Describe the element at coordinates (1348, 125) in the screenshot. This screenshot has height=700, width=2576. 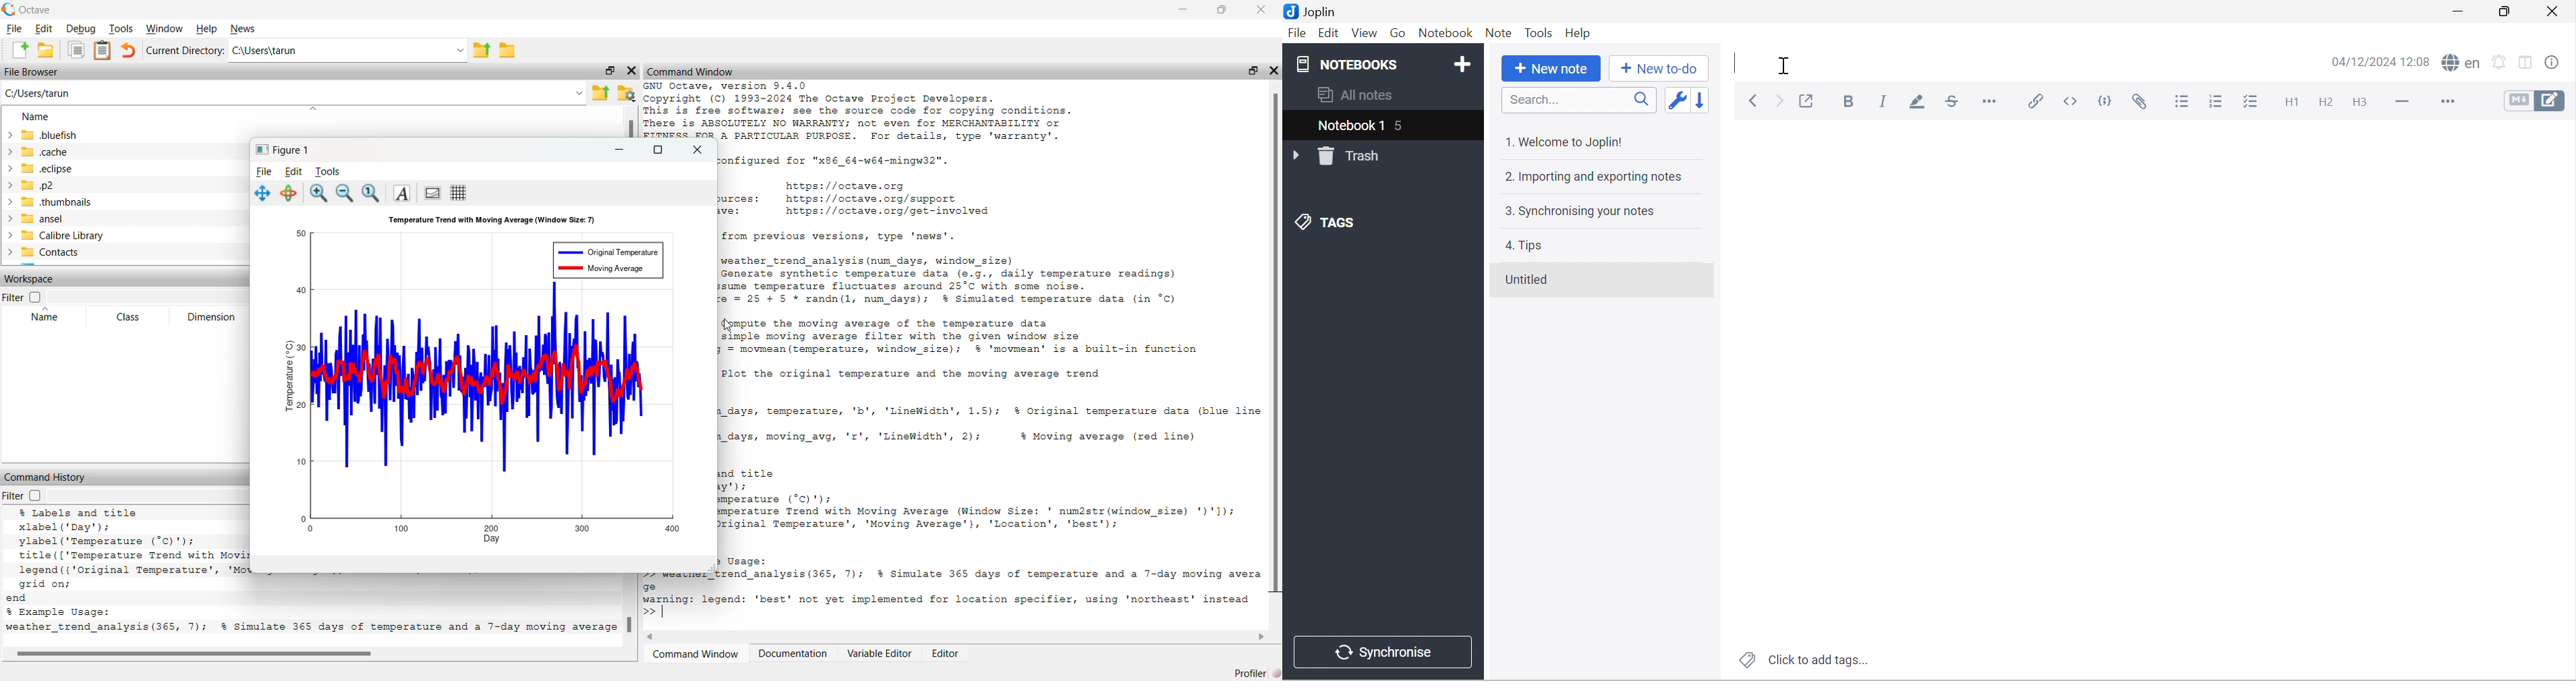
I see `Notebook 1` at that location.